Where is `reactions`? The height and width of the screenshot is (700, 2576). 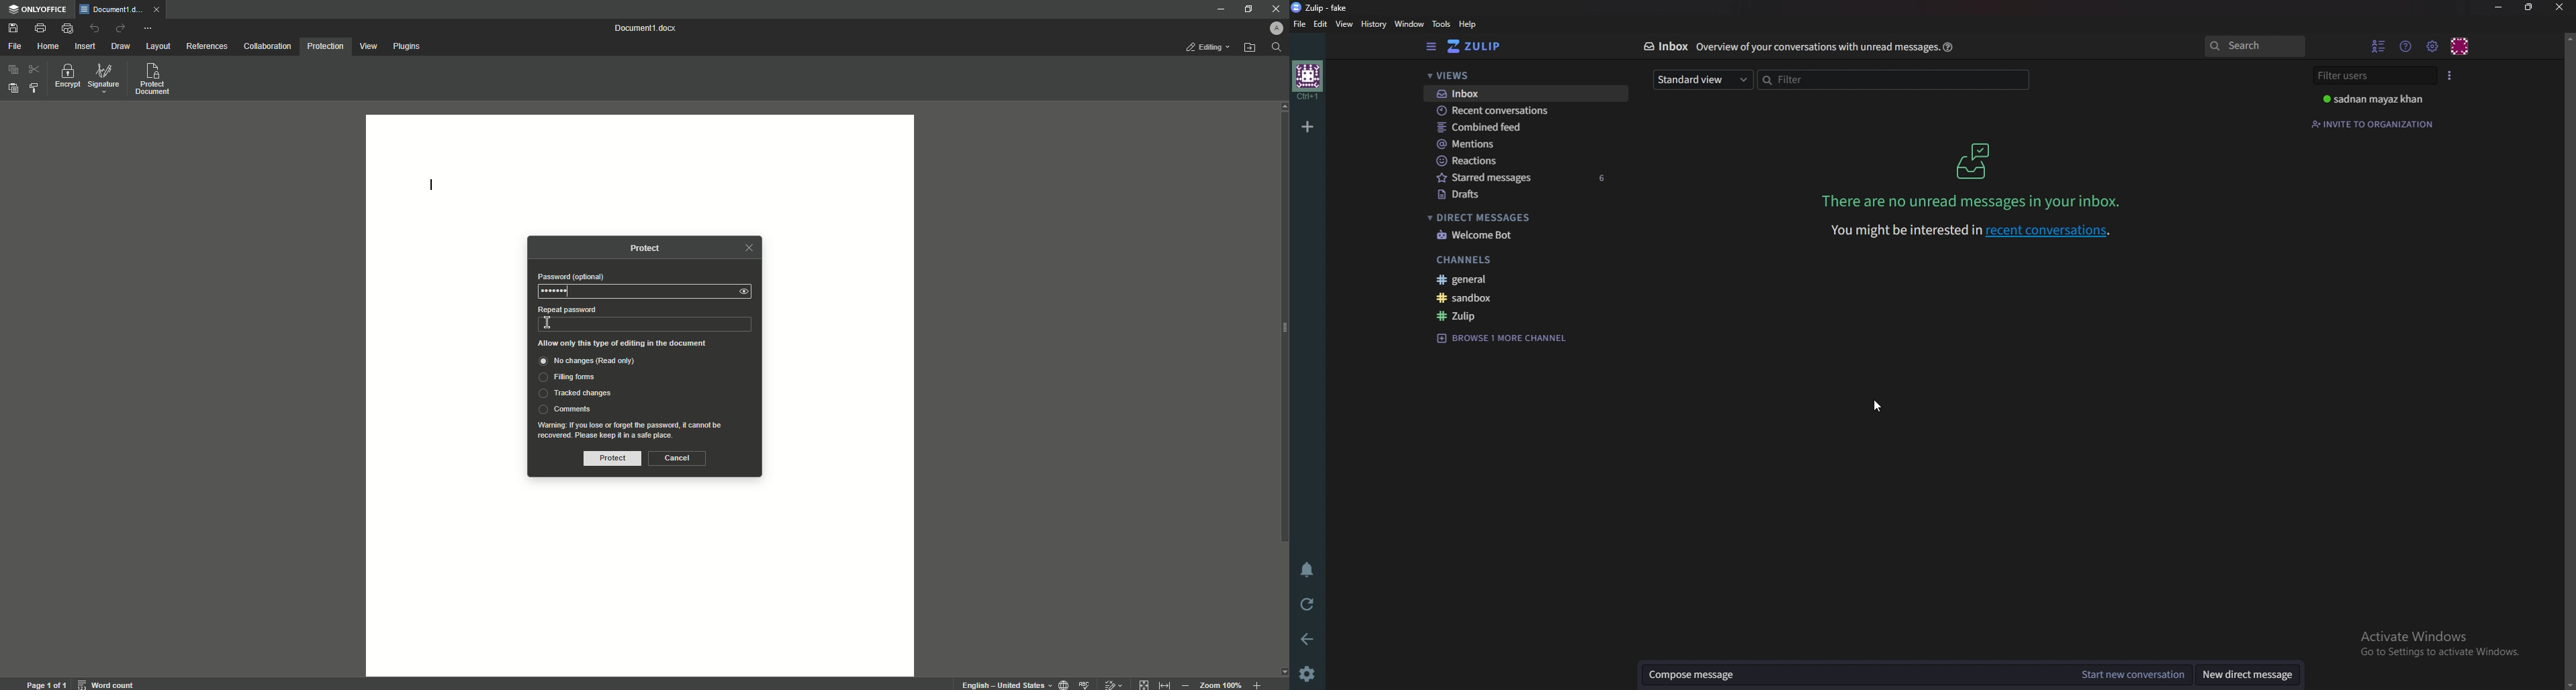
reactions is located at coordinates (1514, 160).